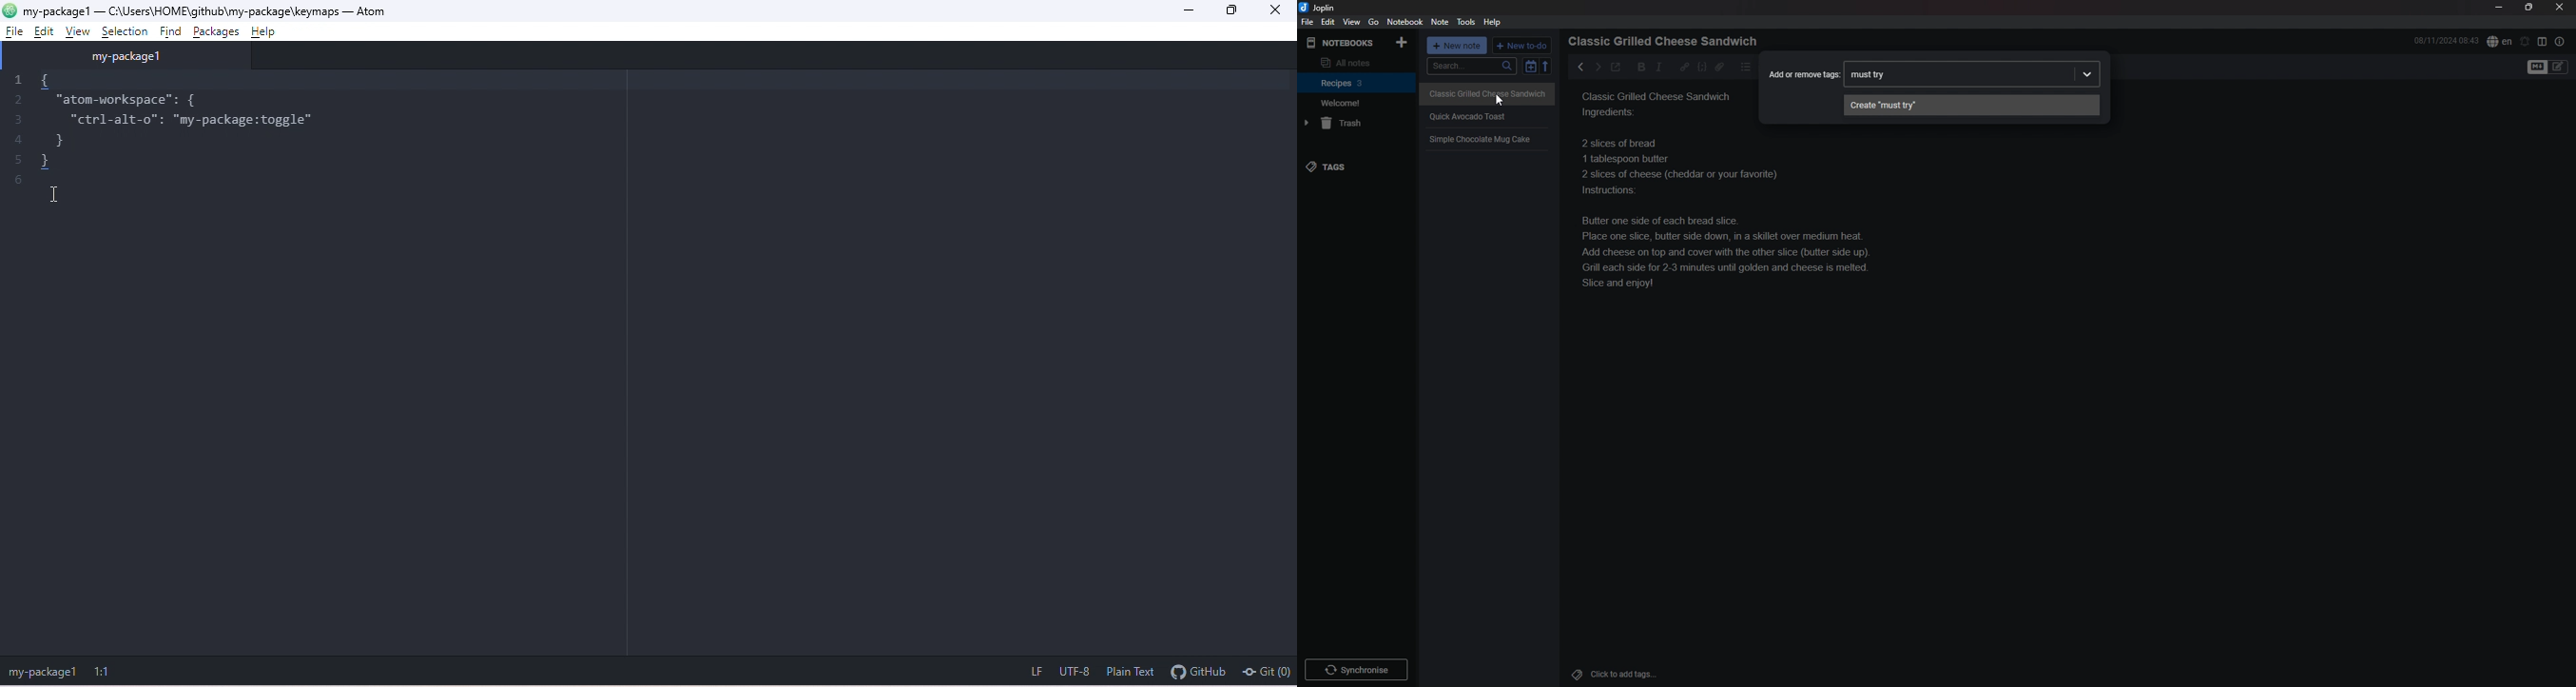 This screenshot has height=700, width=2576. Describe the element at coordinates (1702, 67) in the screenshot. I see `code` at that location.